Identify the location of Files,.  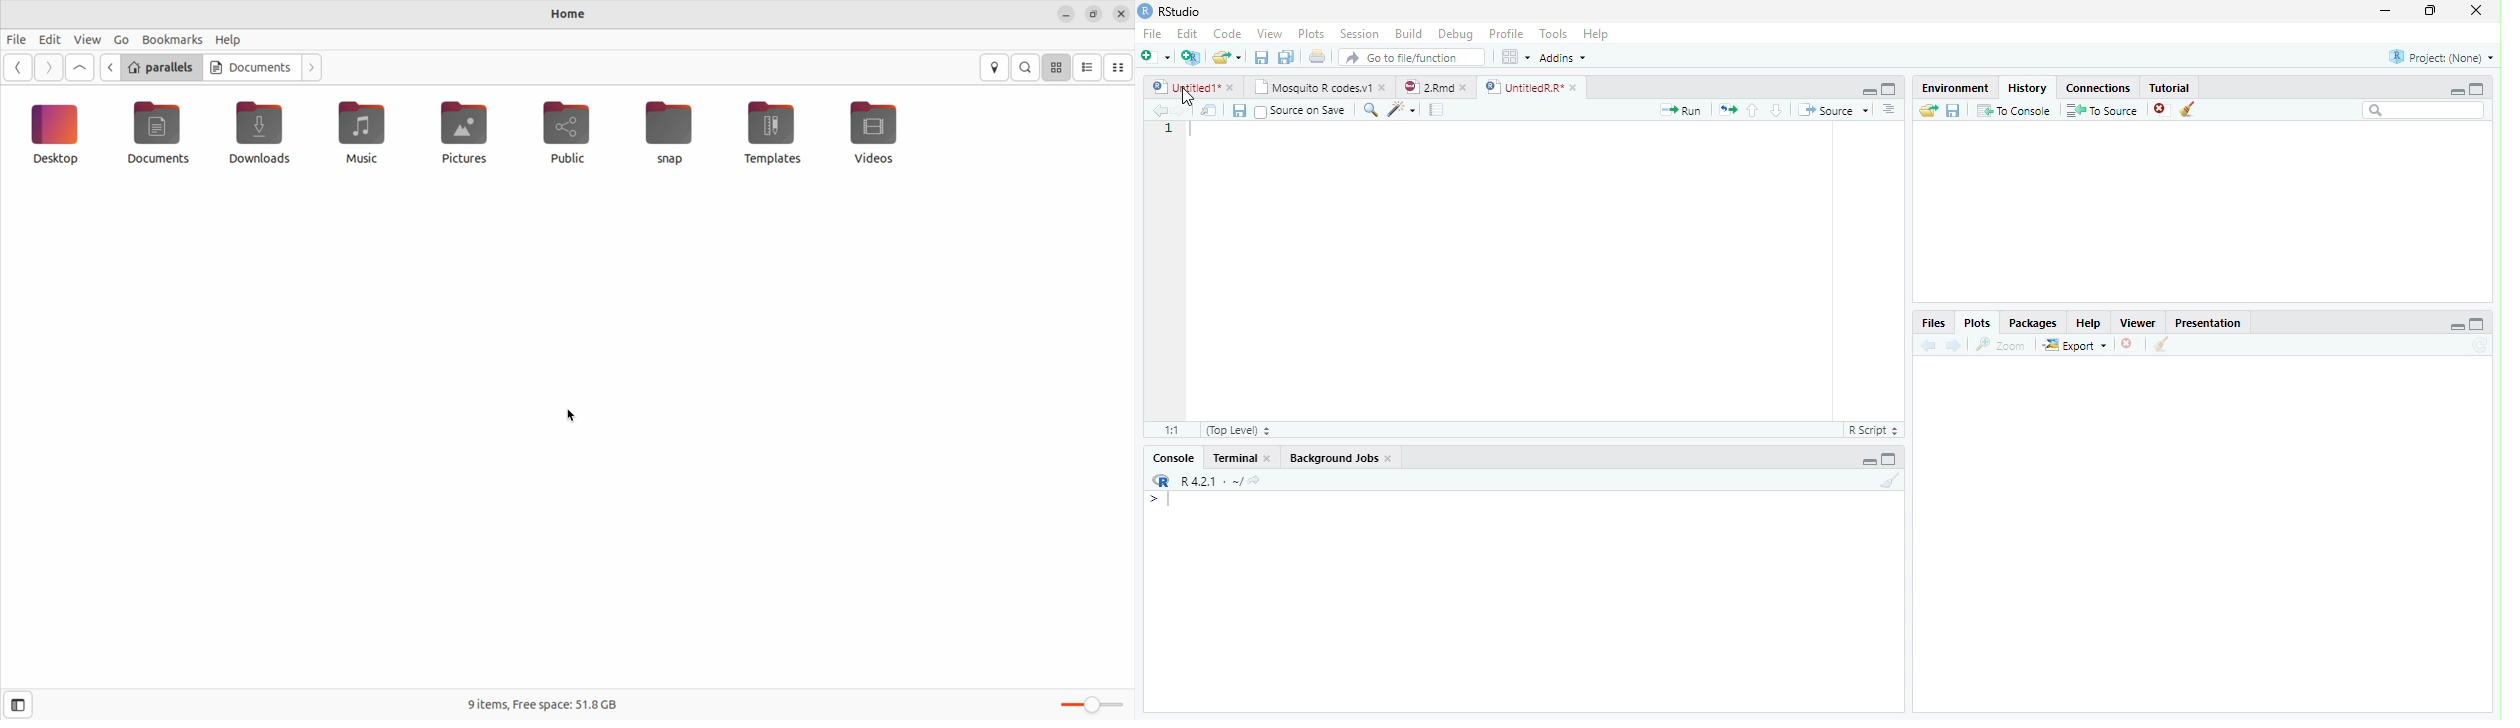
(1930, 323).